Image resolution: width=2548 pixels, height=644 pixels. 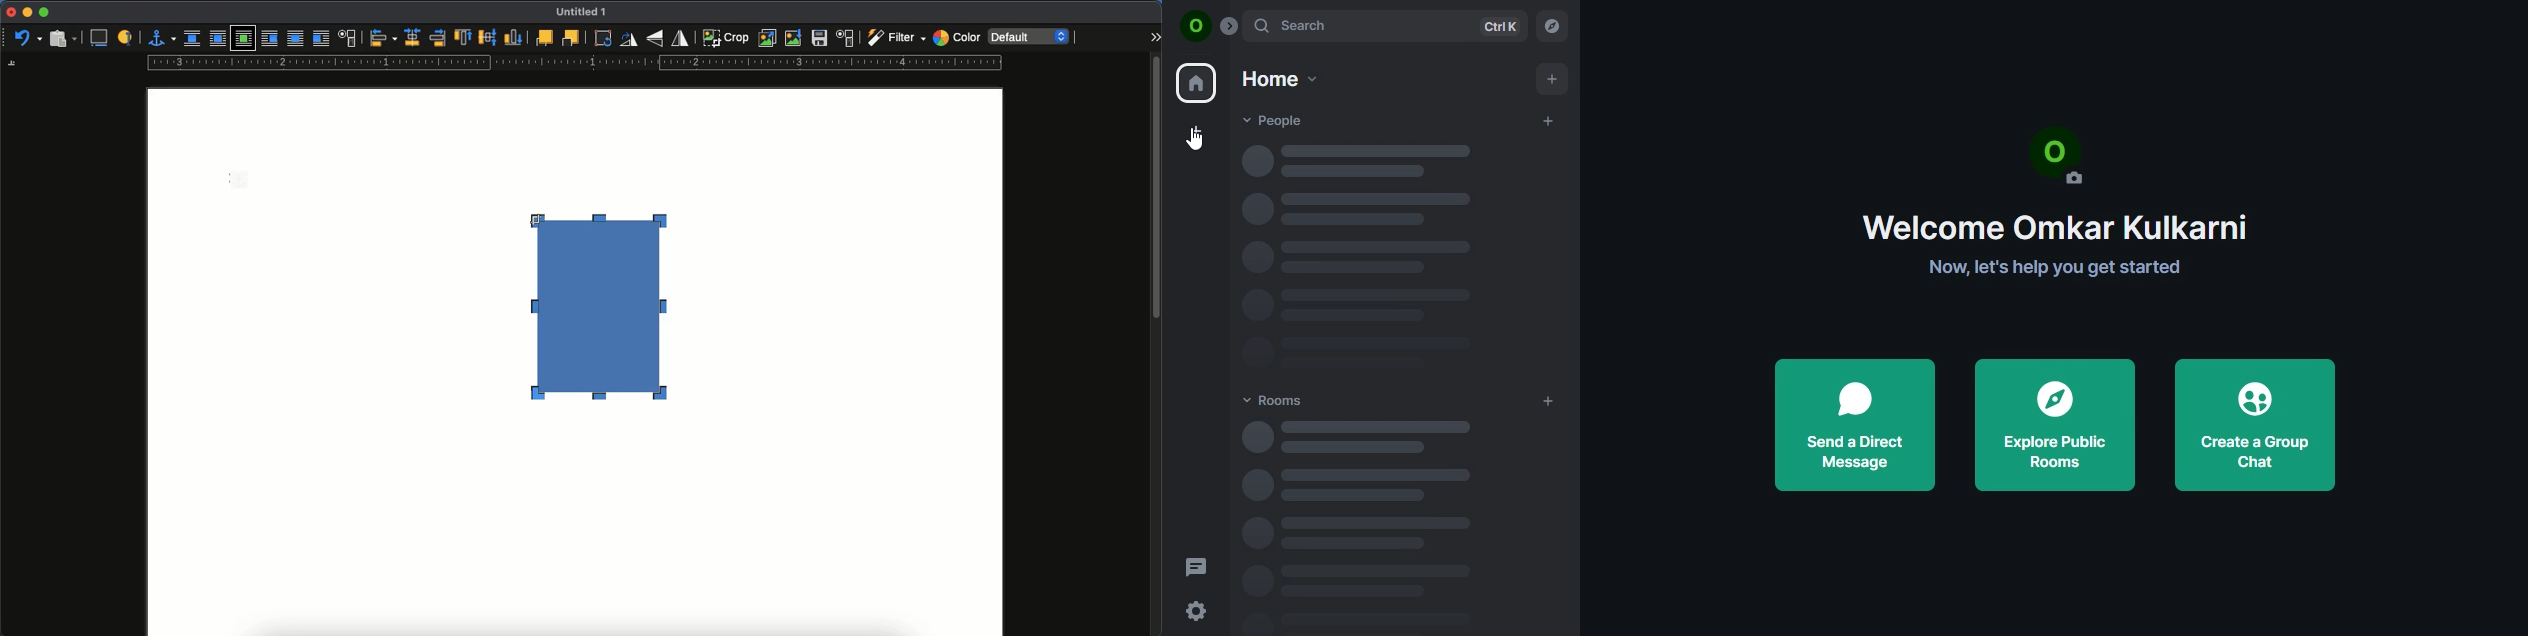 I want to click on to back, so click(x=571, y=37).